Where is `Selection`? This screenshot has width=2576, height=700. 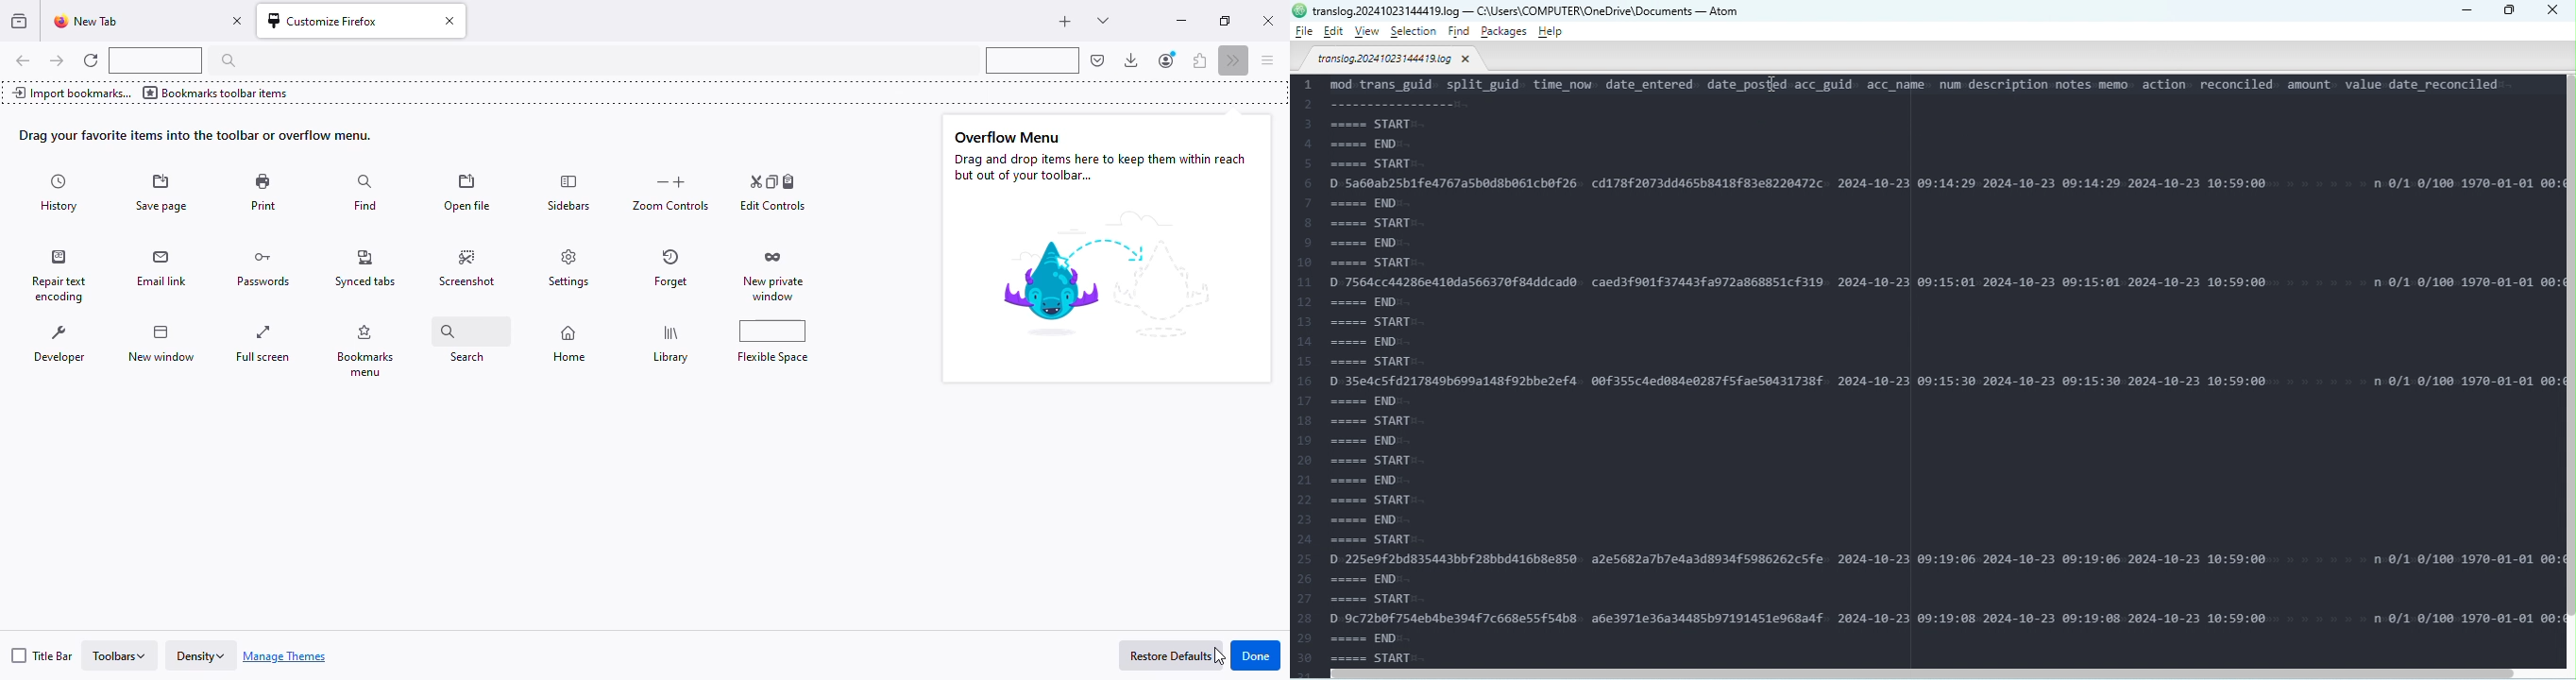 Selection is located at coordinates (1415, 32).